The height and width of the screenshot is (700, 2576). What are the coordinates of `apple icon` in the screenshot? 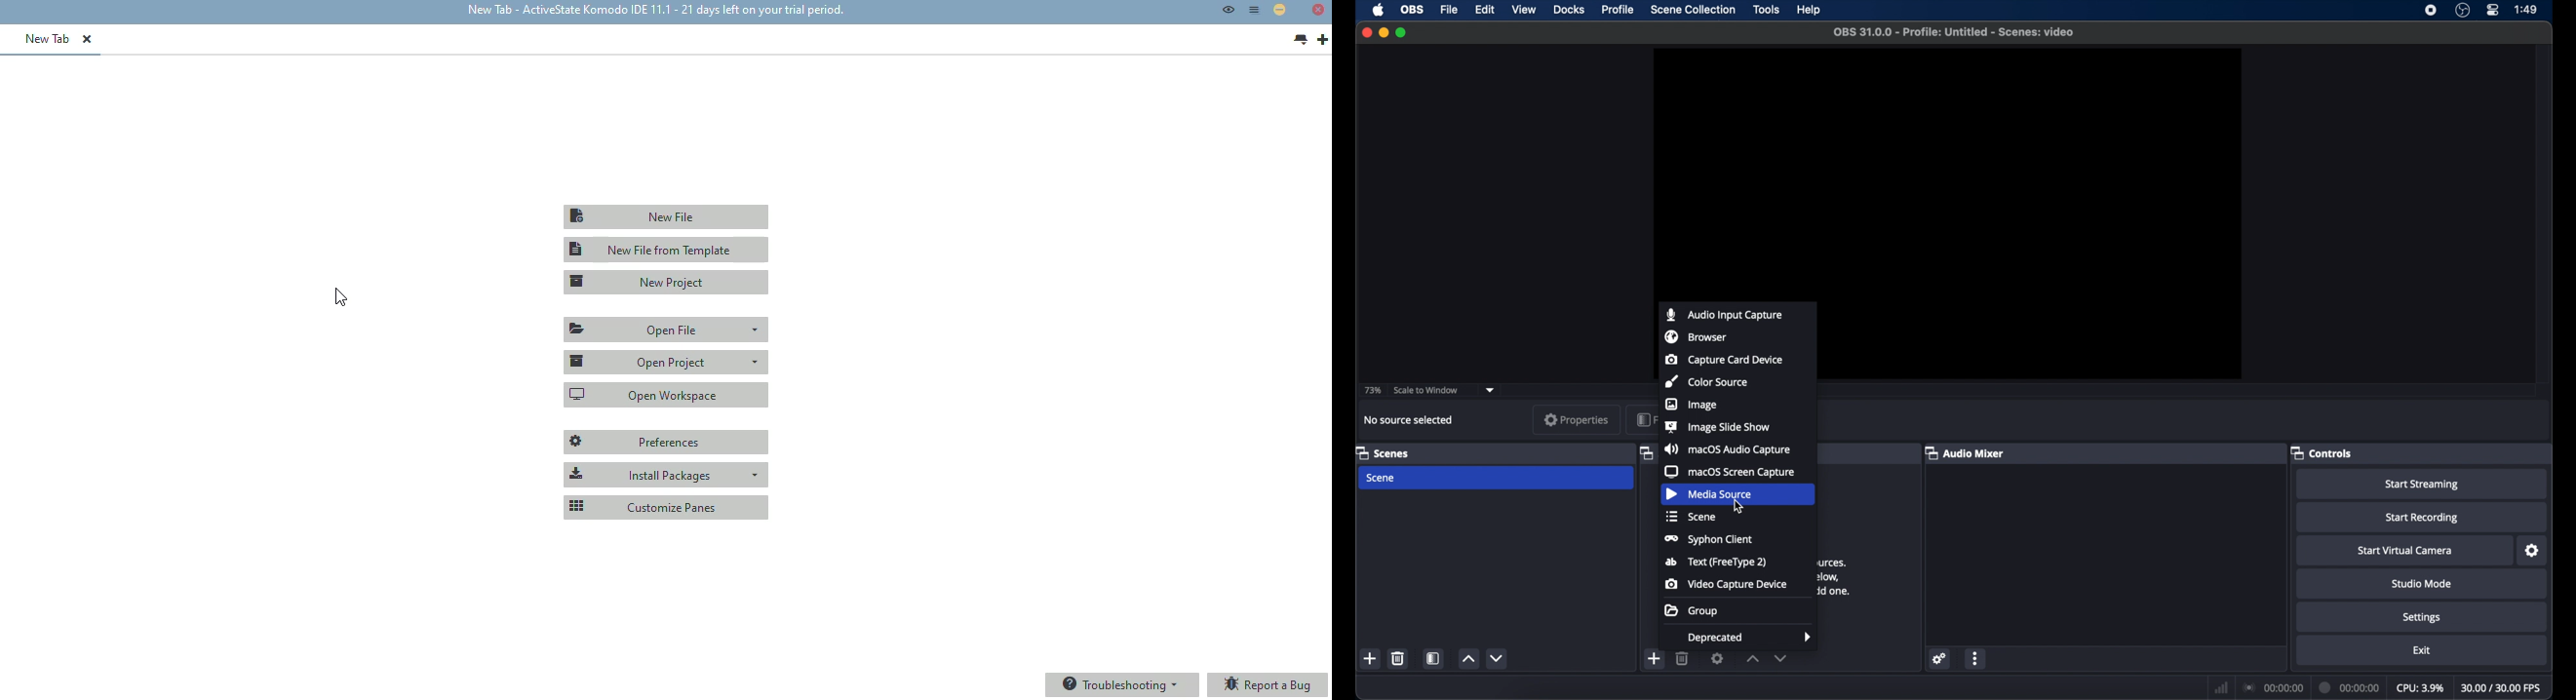 It's located at (1378, 10).